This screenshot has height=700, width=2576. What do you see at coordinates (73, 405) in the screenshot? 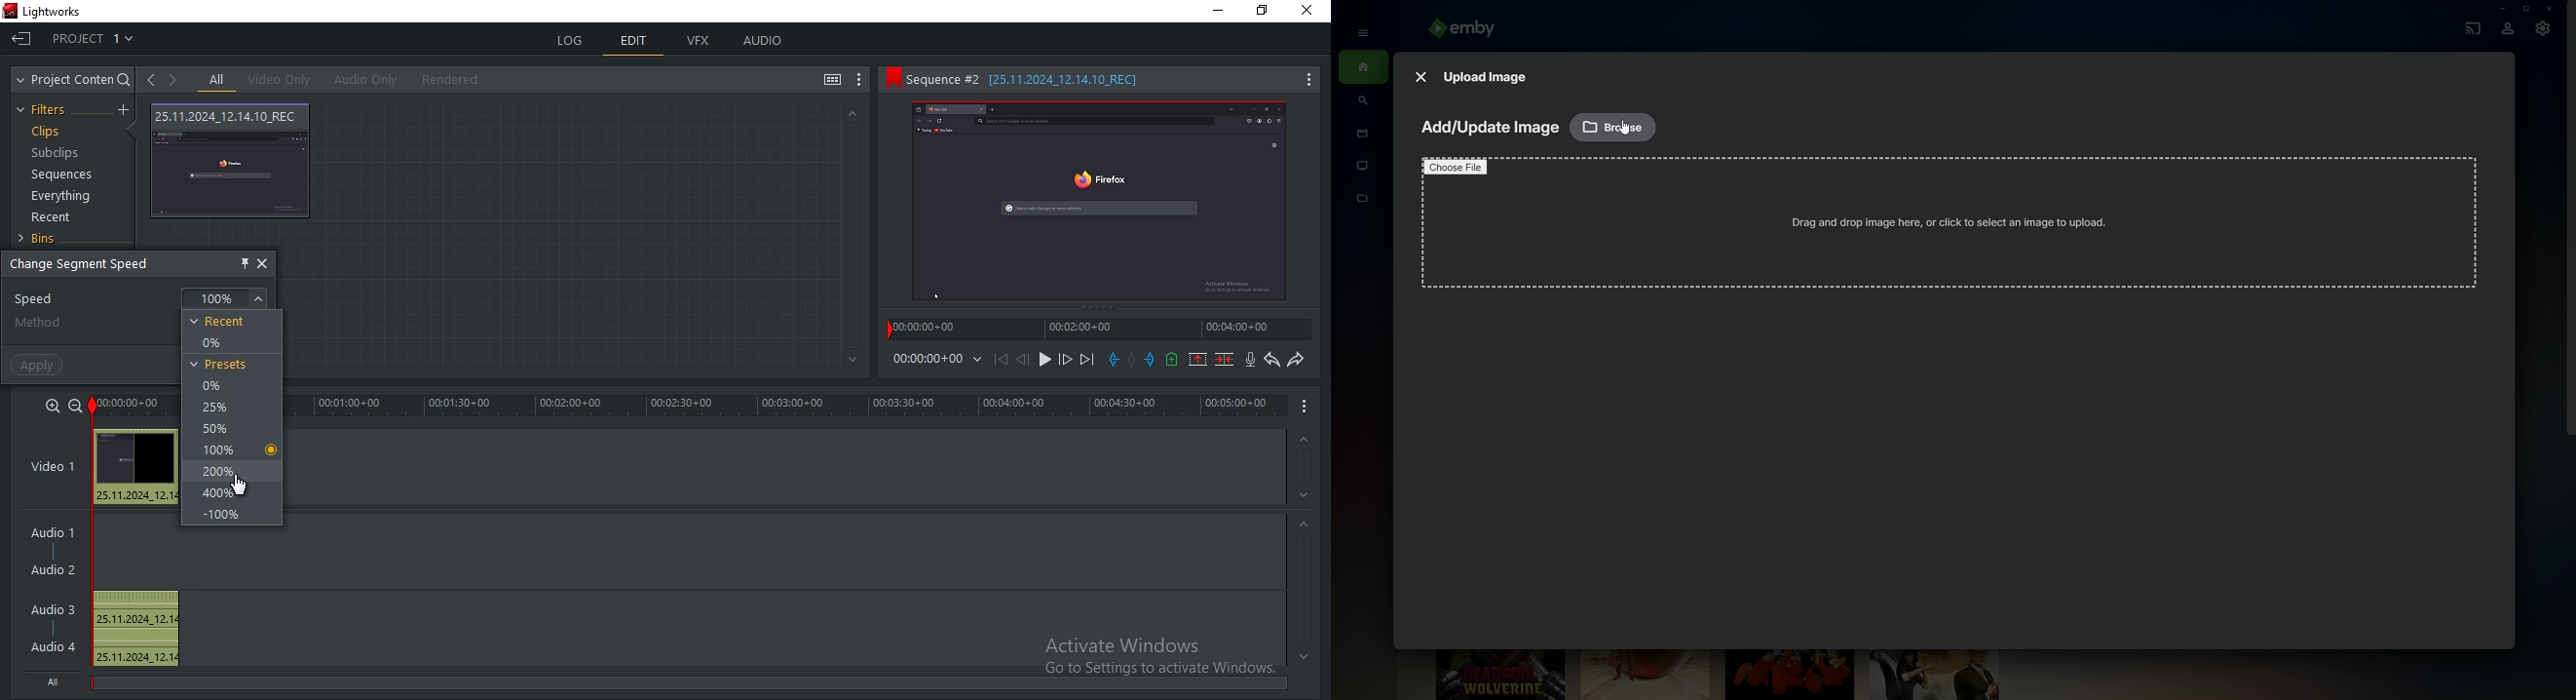
I see `zoom out` at bounding box center [73, 405].